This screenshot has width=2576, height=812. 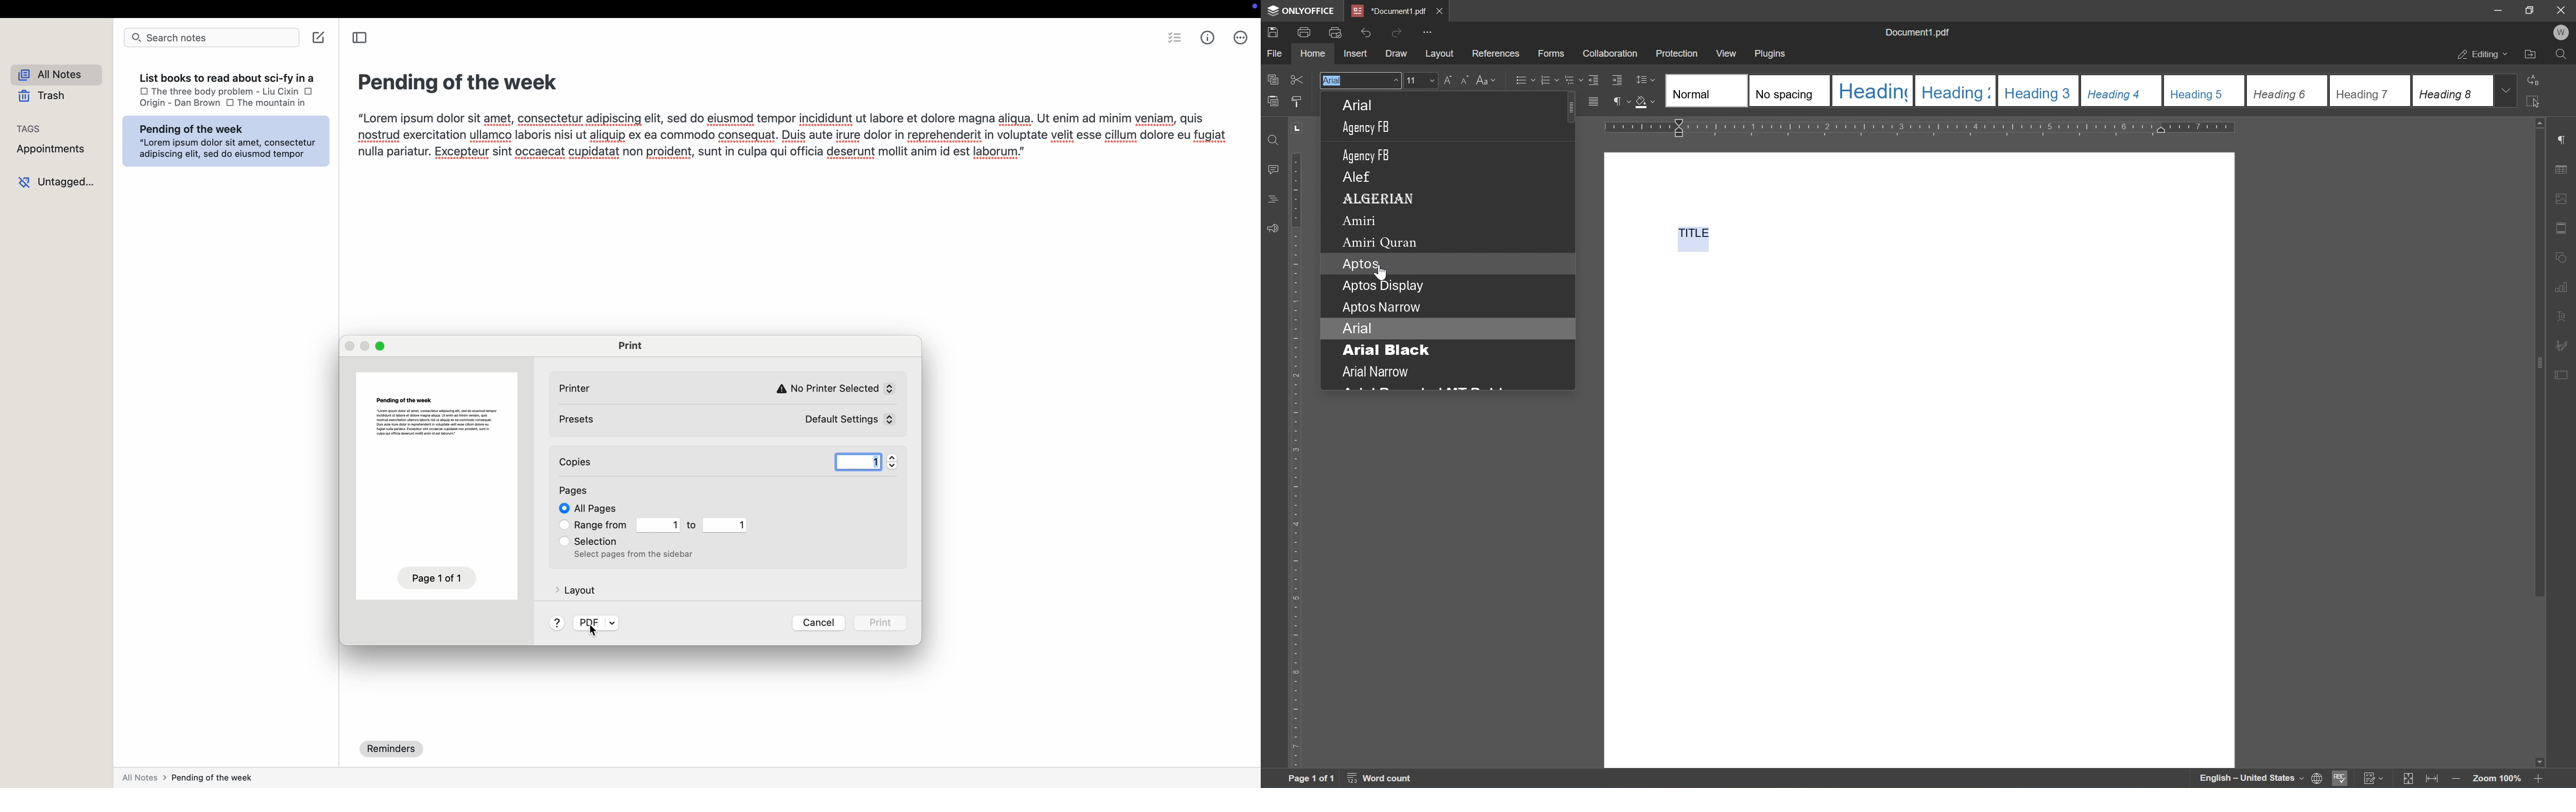 What do you see at coordinates (190, 779) in the screenshot?
I see `all notes > pending of the week` at bounding box center [190, 779].